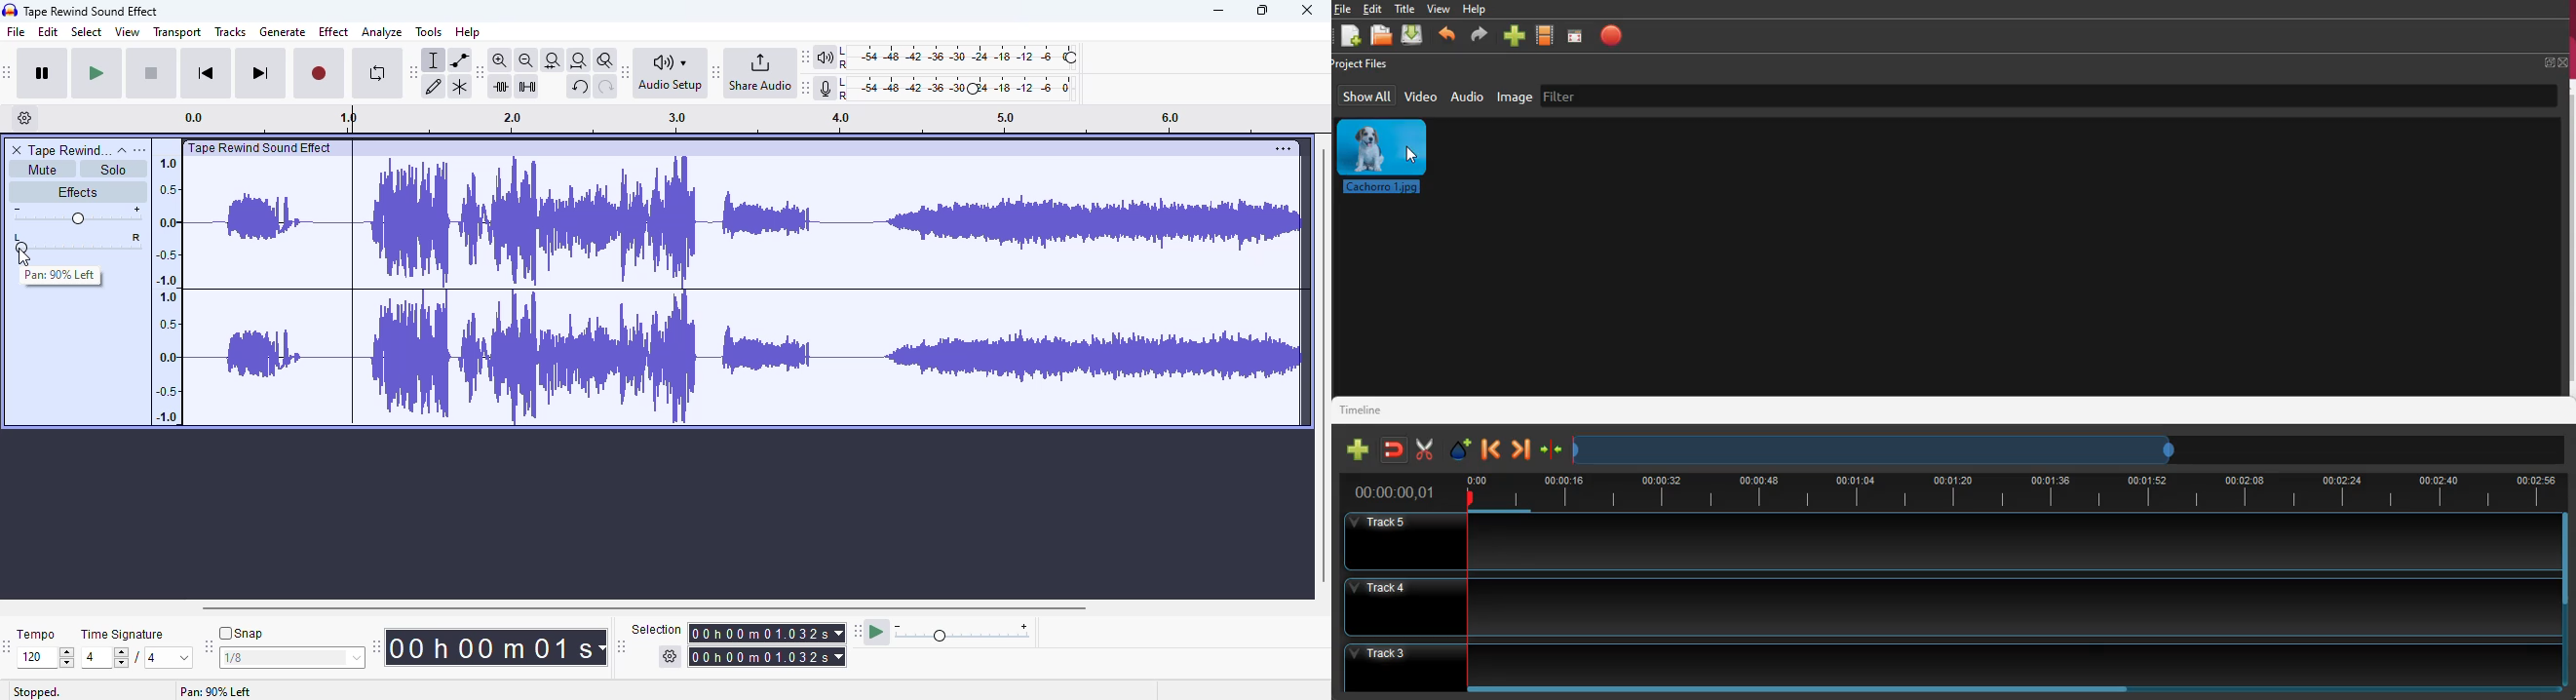  I want to click on multi-tool, so click(460, 88).